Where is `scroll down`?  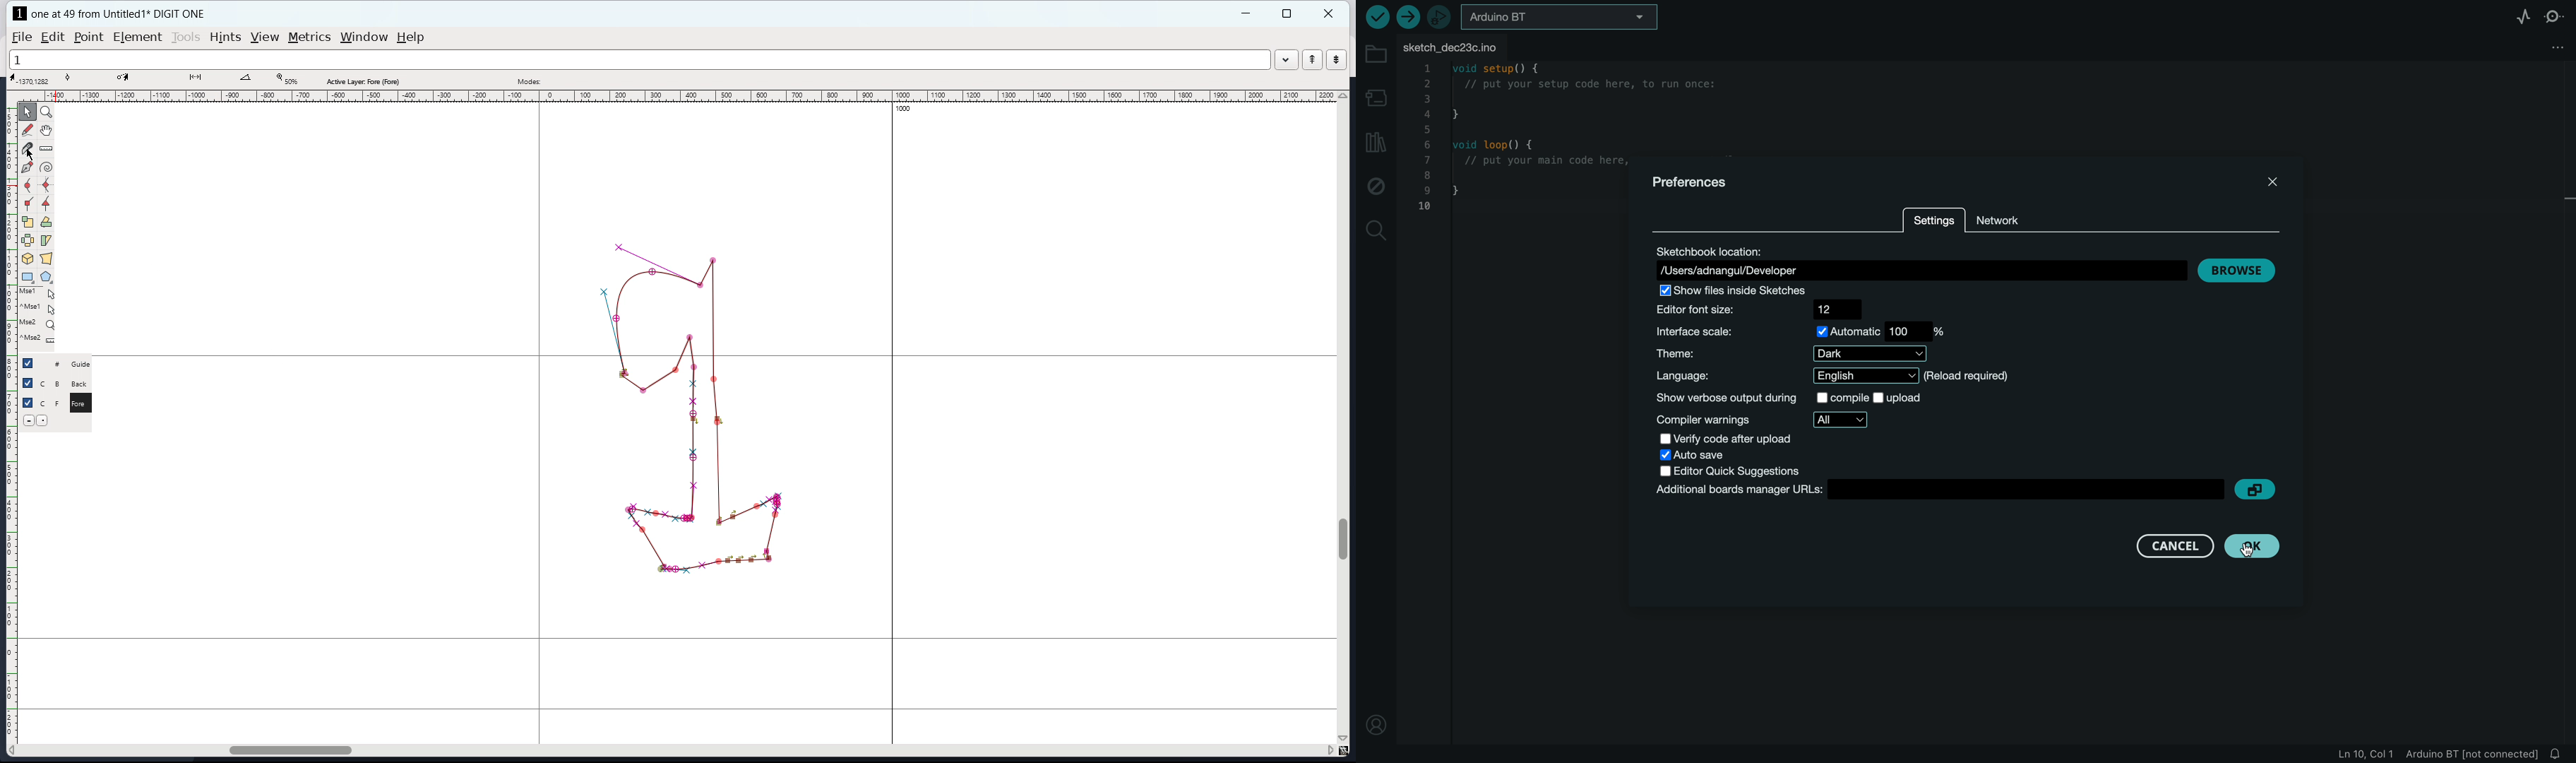
scroll down is located at coordinates (1344, 738).